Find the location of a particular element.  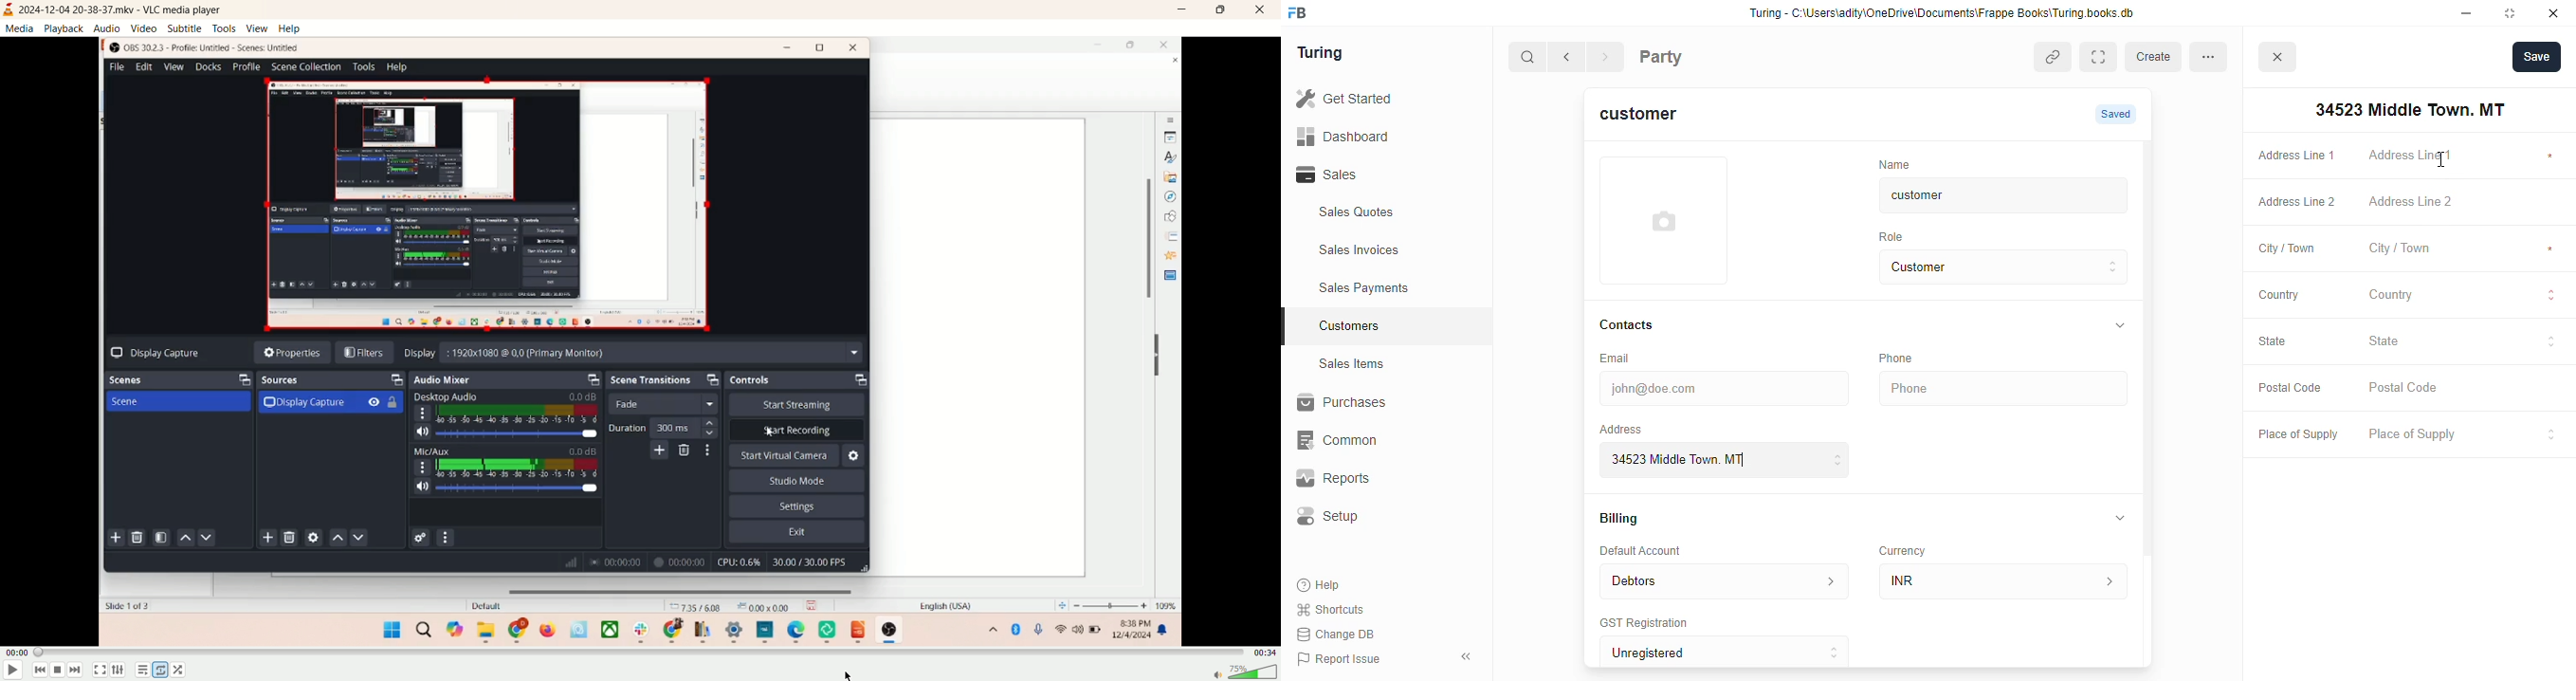

playback is located at coordinates (62, 29).